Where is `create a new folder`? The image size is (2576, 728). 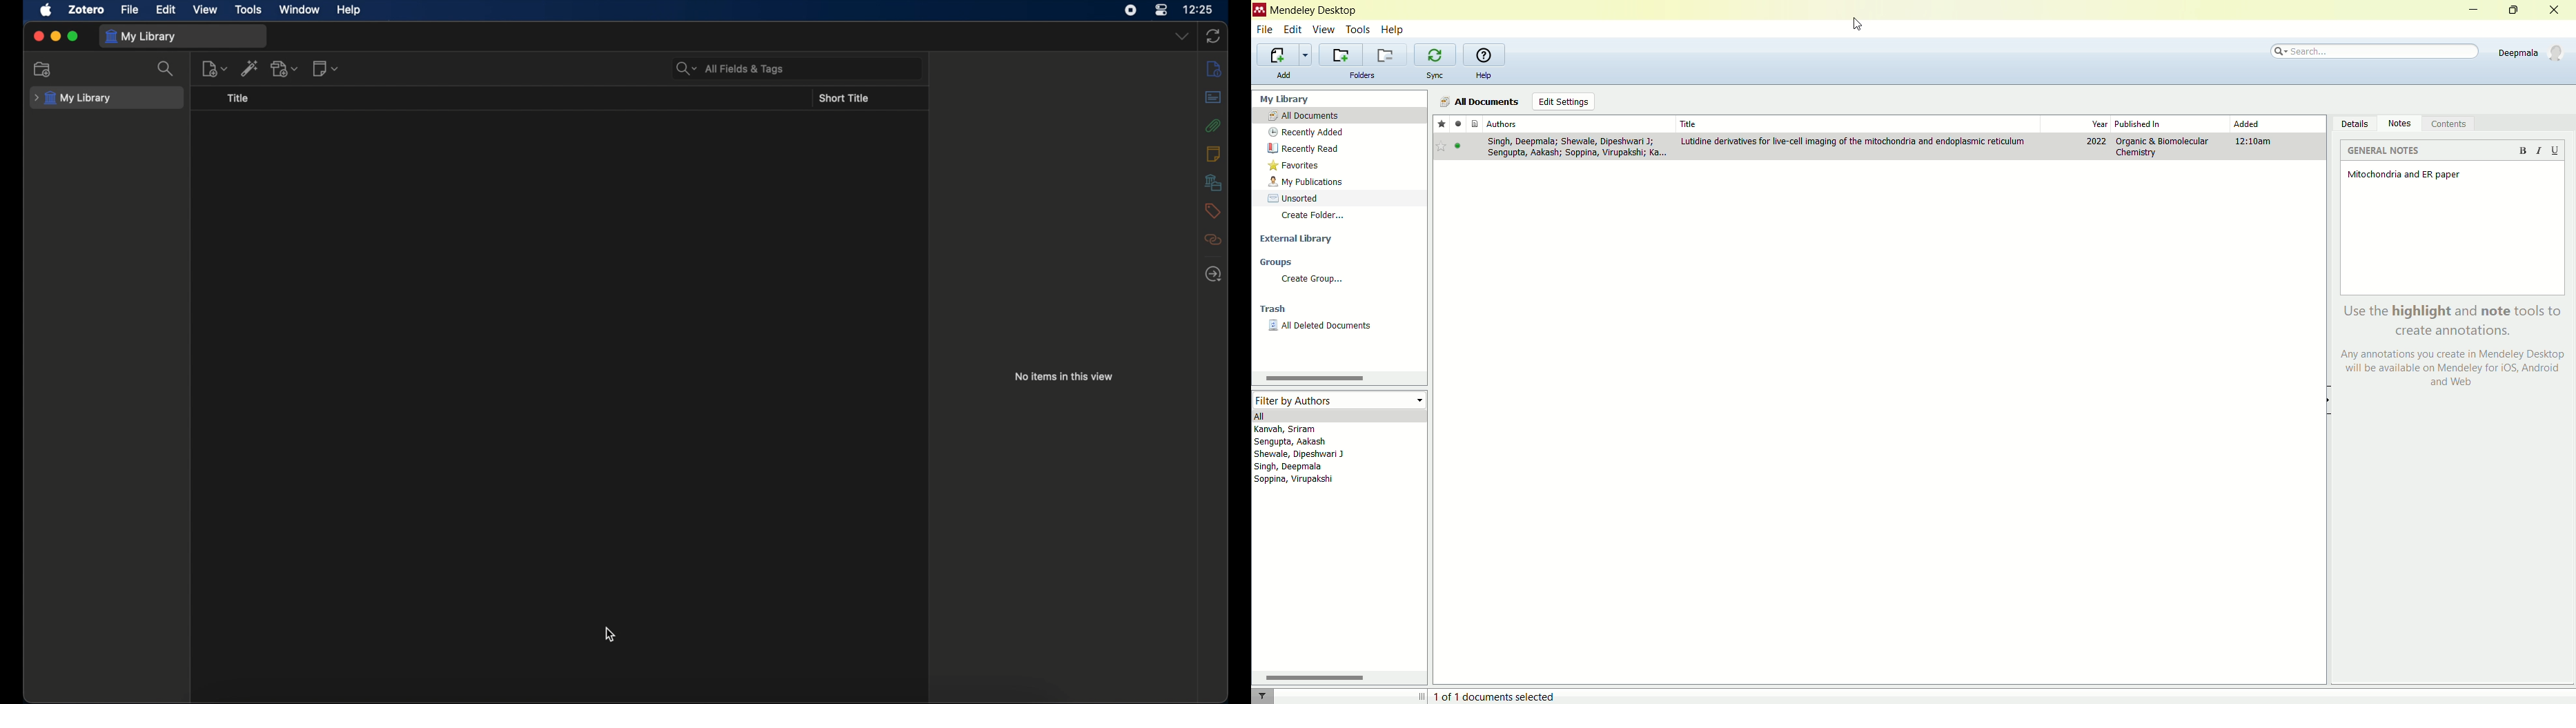
create a new folder is located at coordinates (1338, 53).